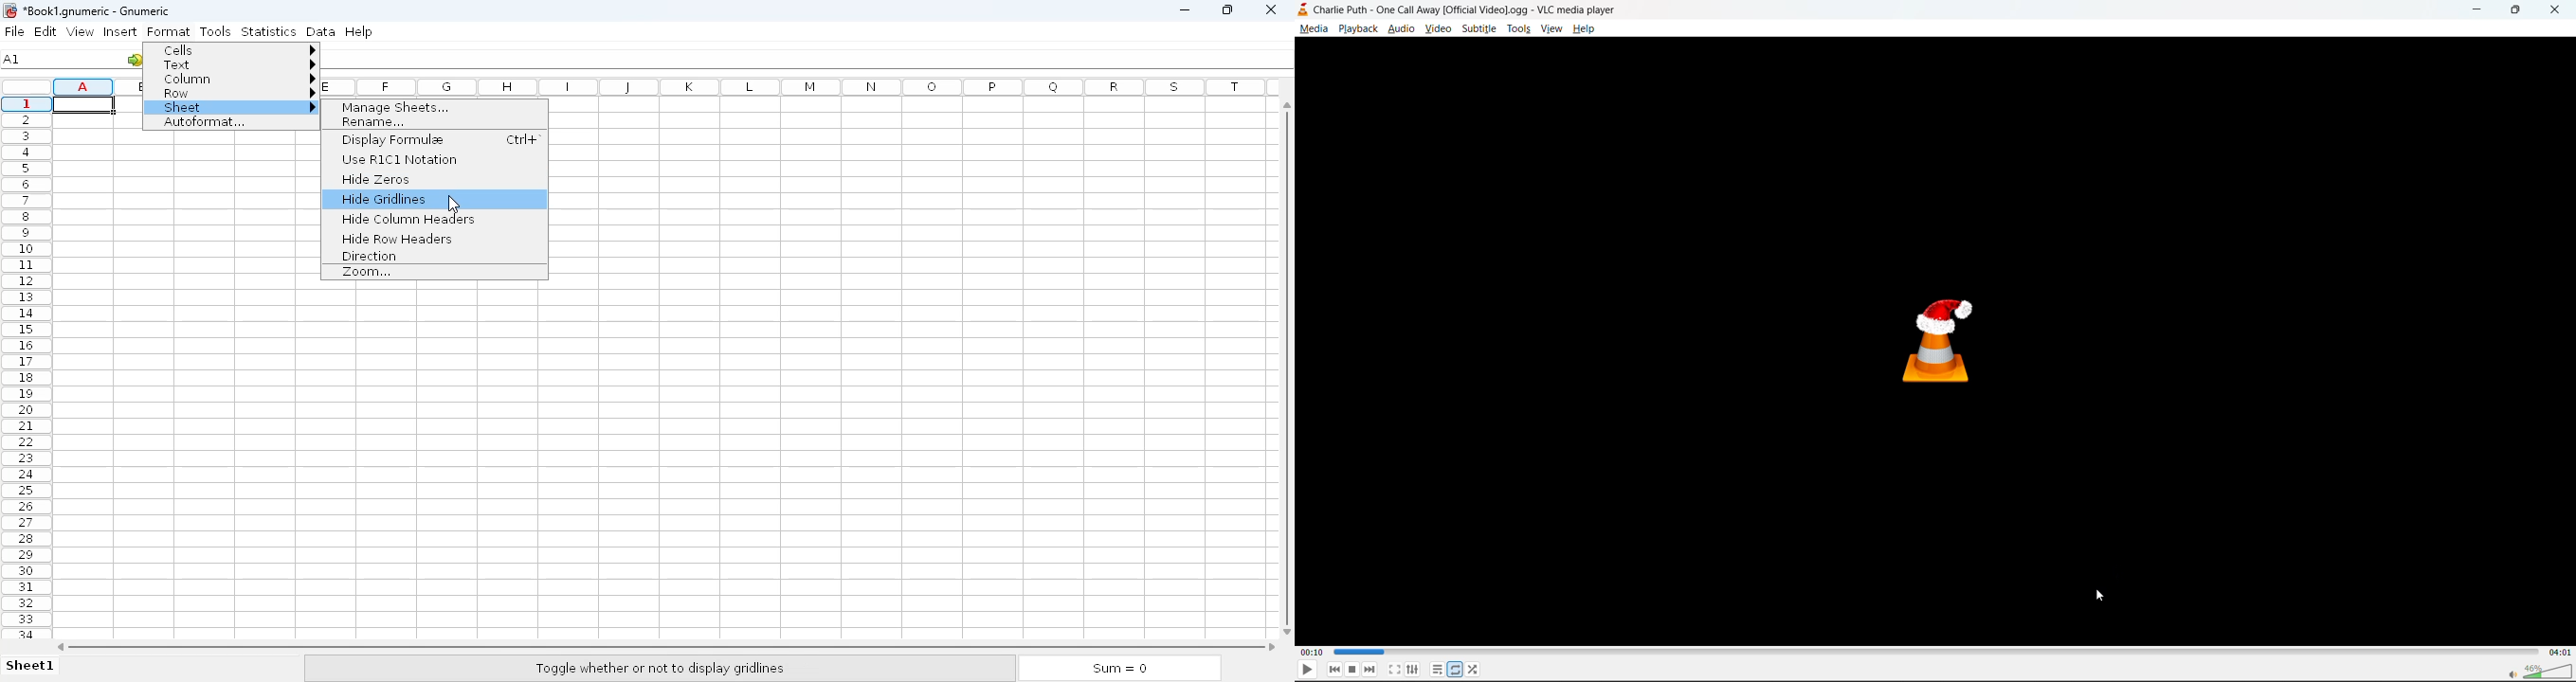 This screenshot has height=700, width=2576. I want to click on help, so click(358, 31).